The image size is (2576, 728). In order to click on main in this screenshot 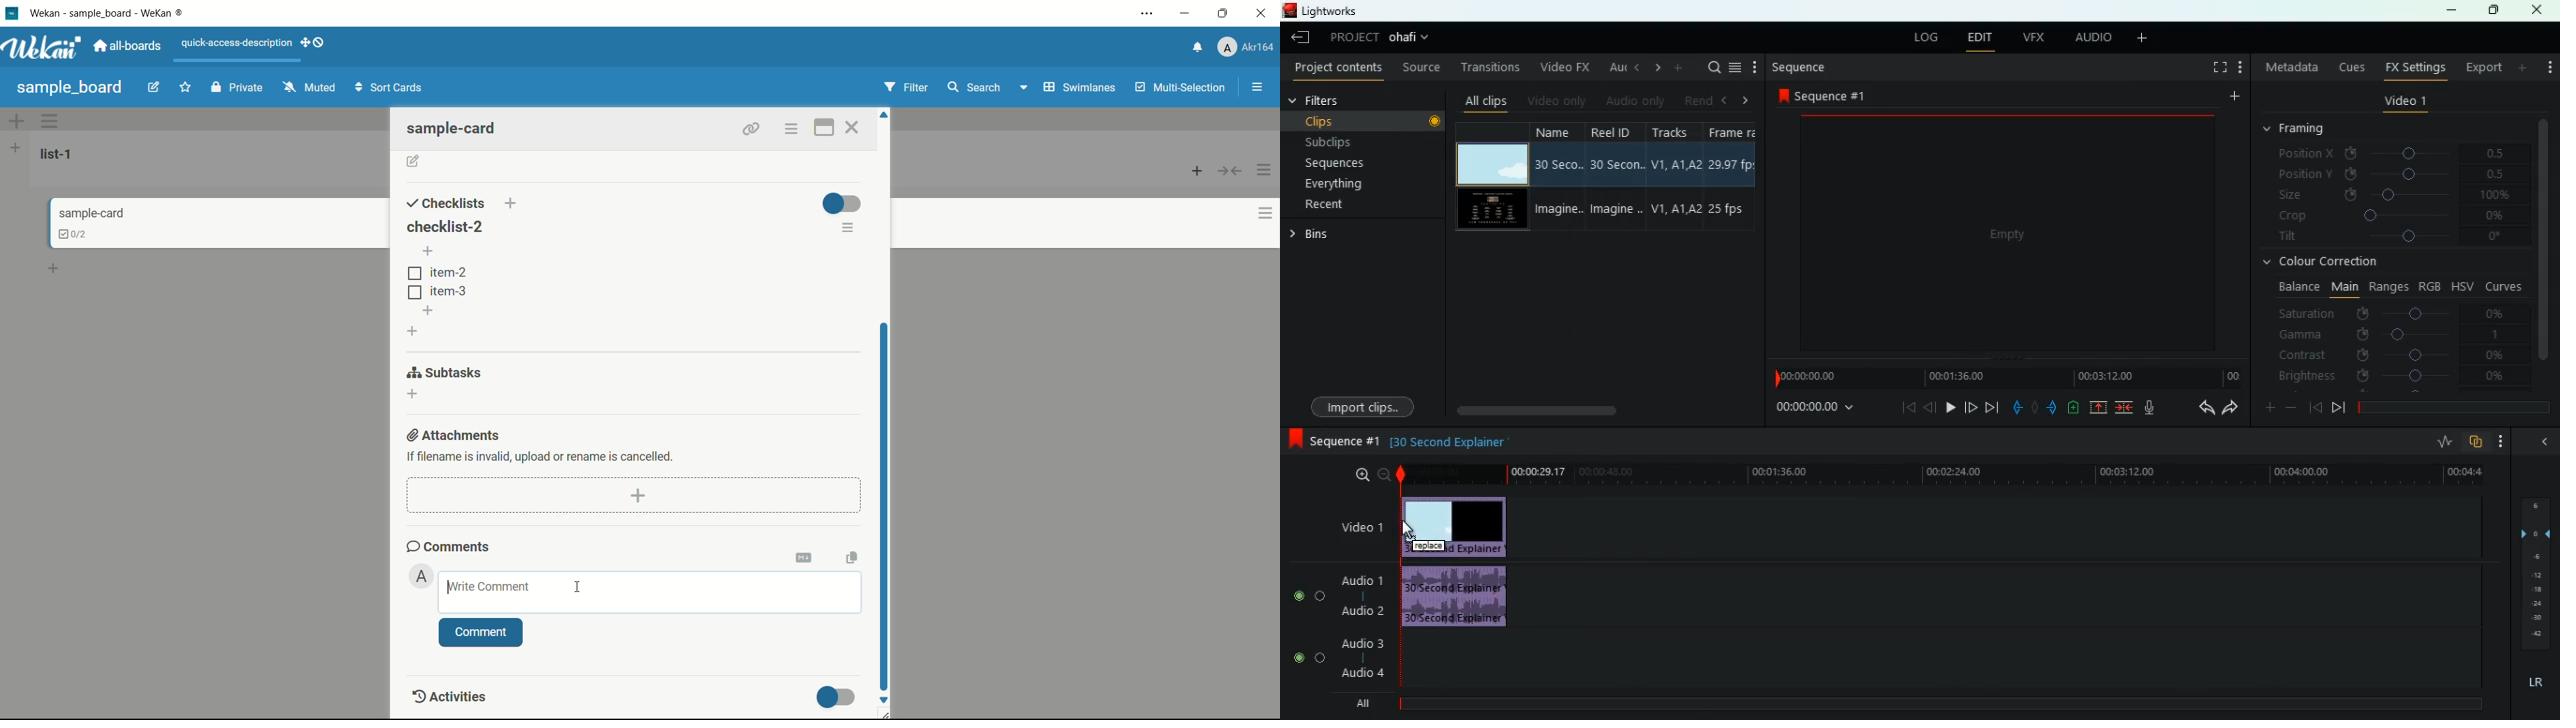, I will do `click(2344, 285)`.